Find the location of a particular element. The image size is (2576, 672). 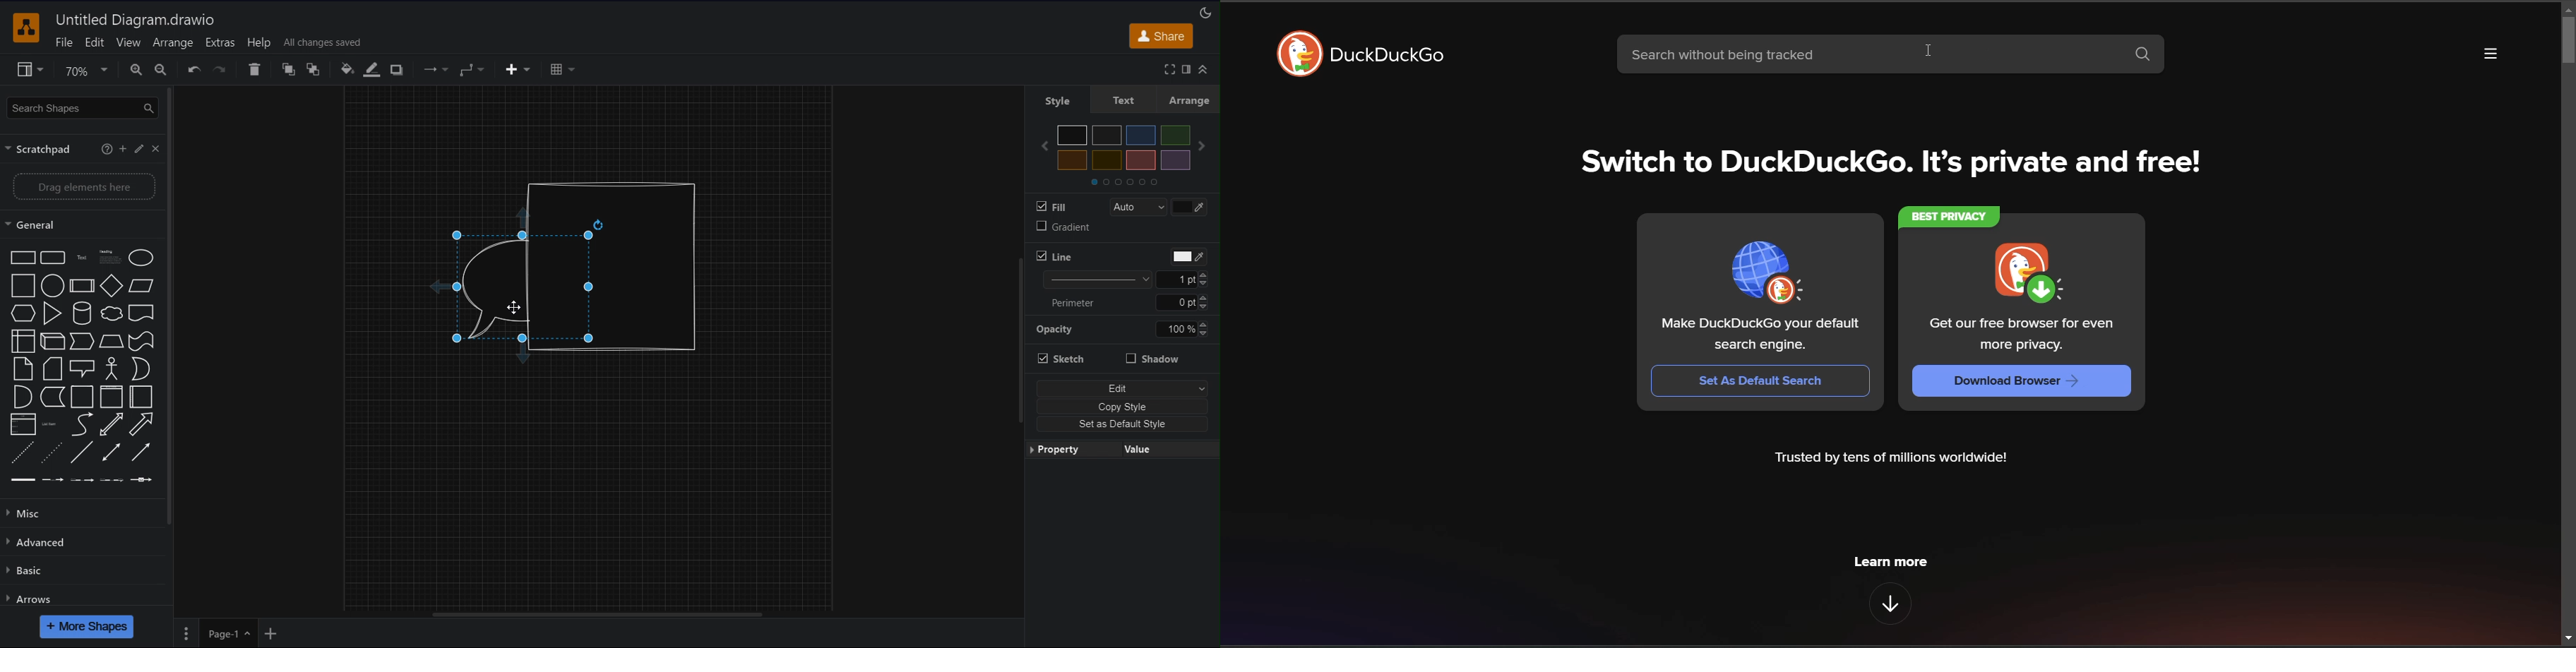

Cylinder is located at coordinates (82, 313).